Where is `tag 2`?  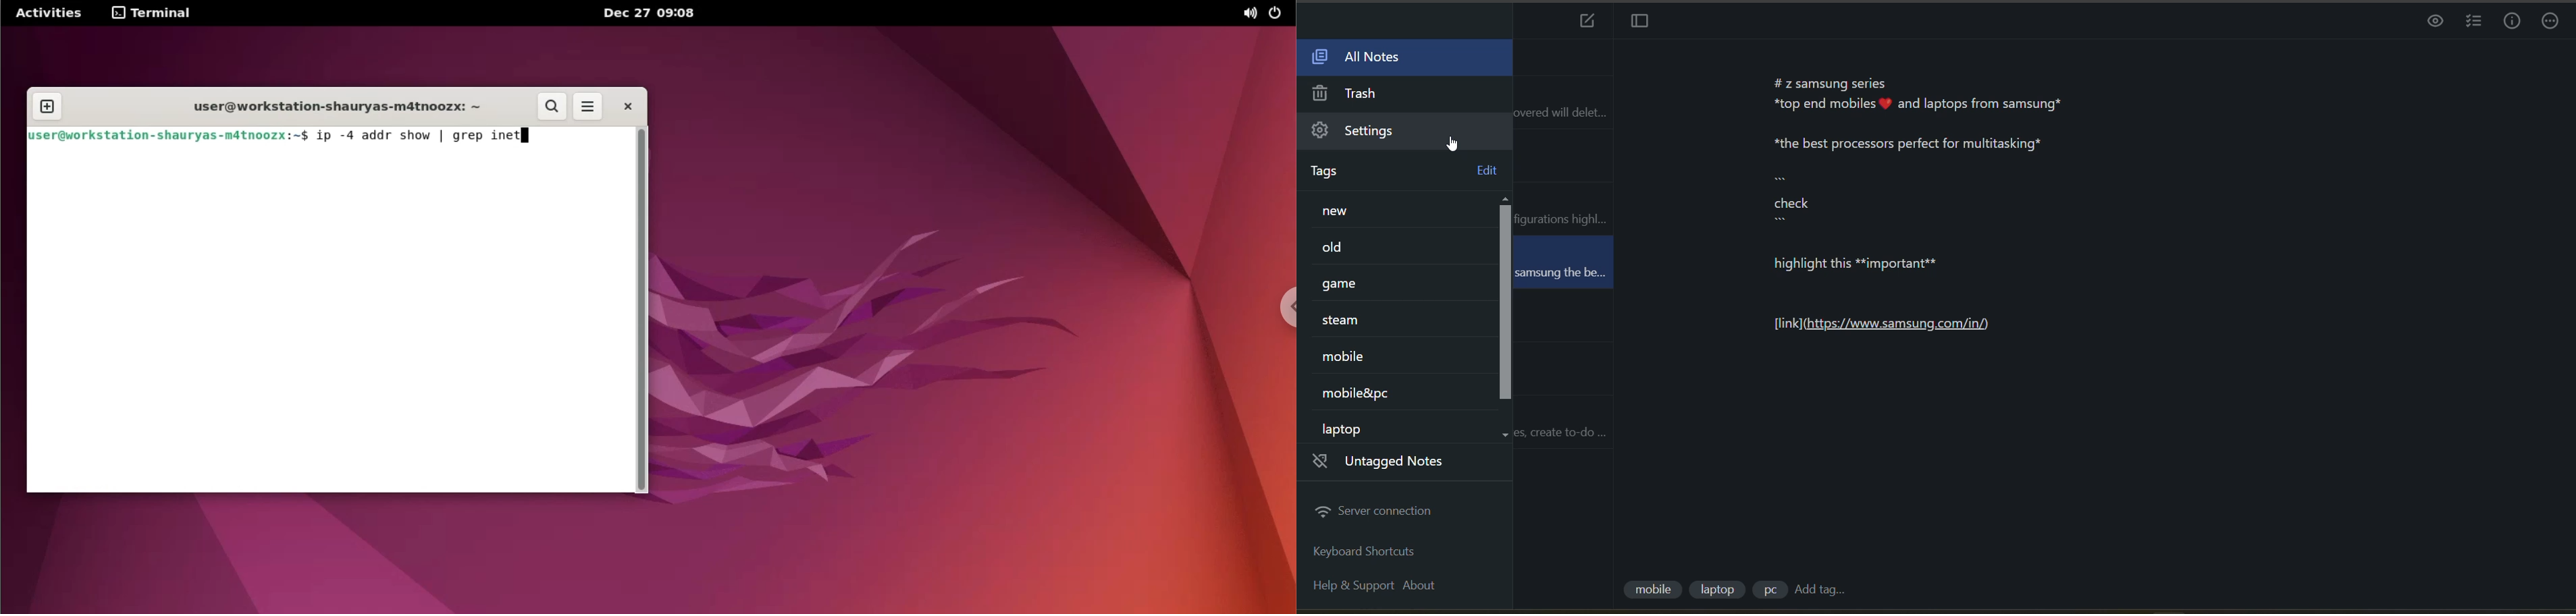
tag 2 is located at coordinates (1718, 591).